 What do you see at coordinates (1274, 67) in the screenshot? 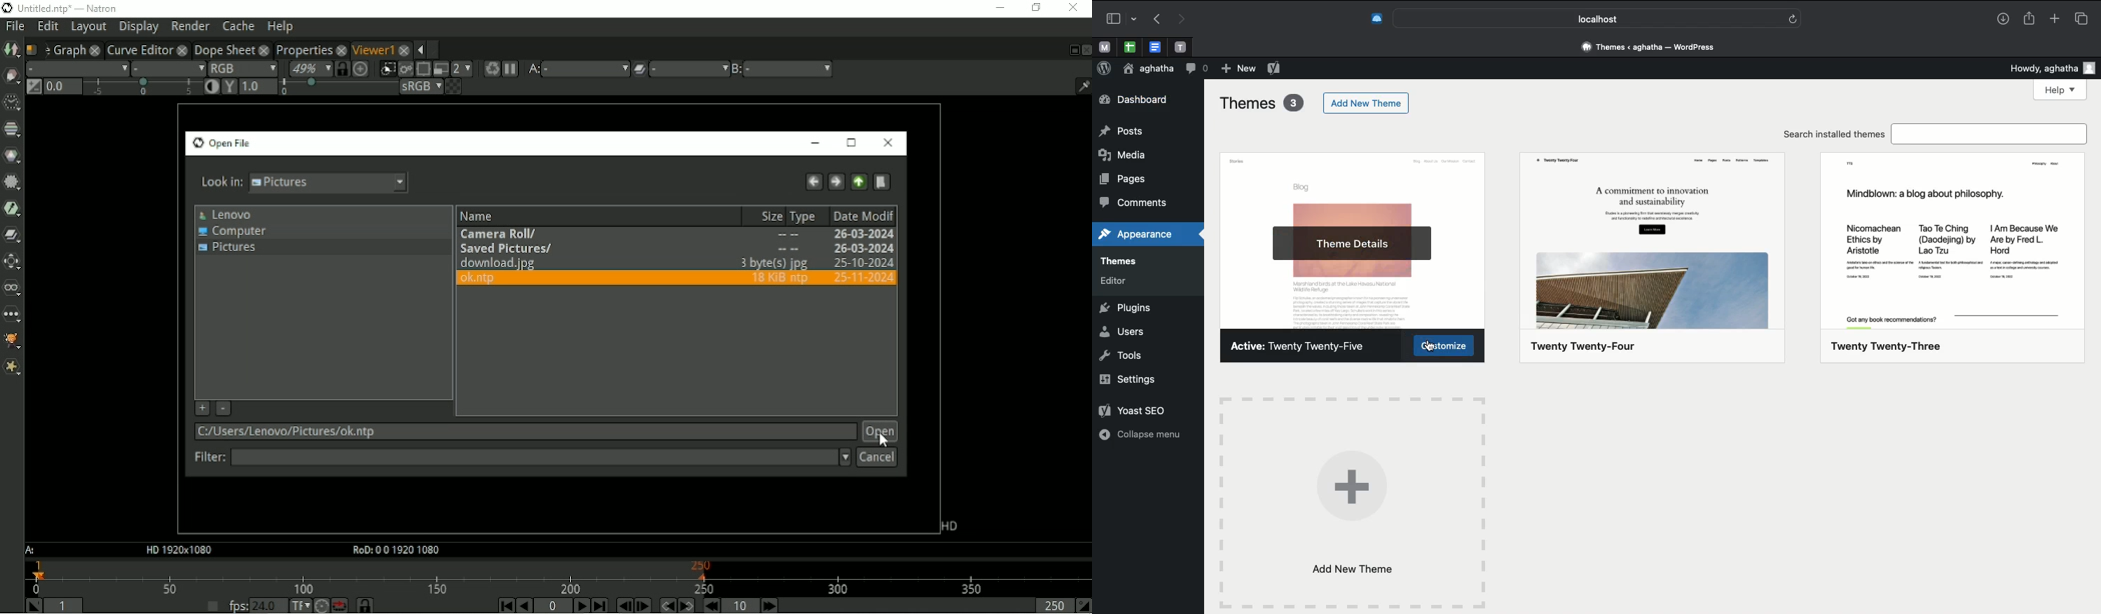
I see `Yoast SEO` at bounding box center [1274, 67].